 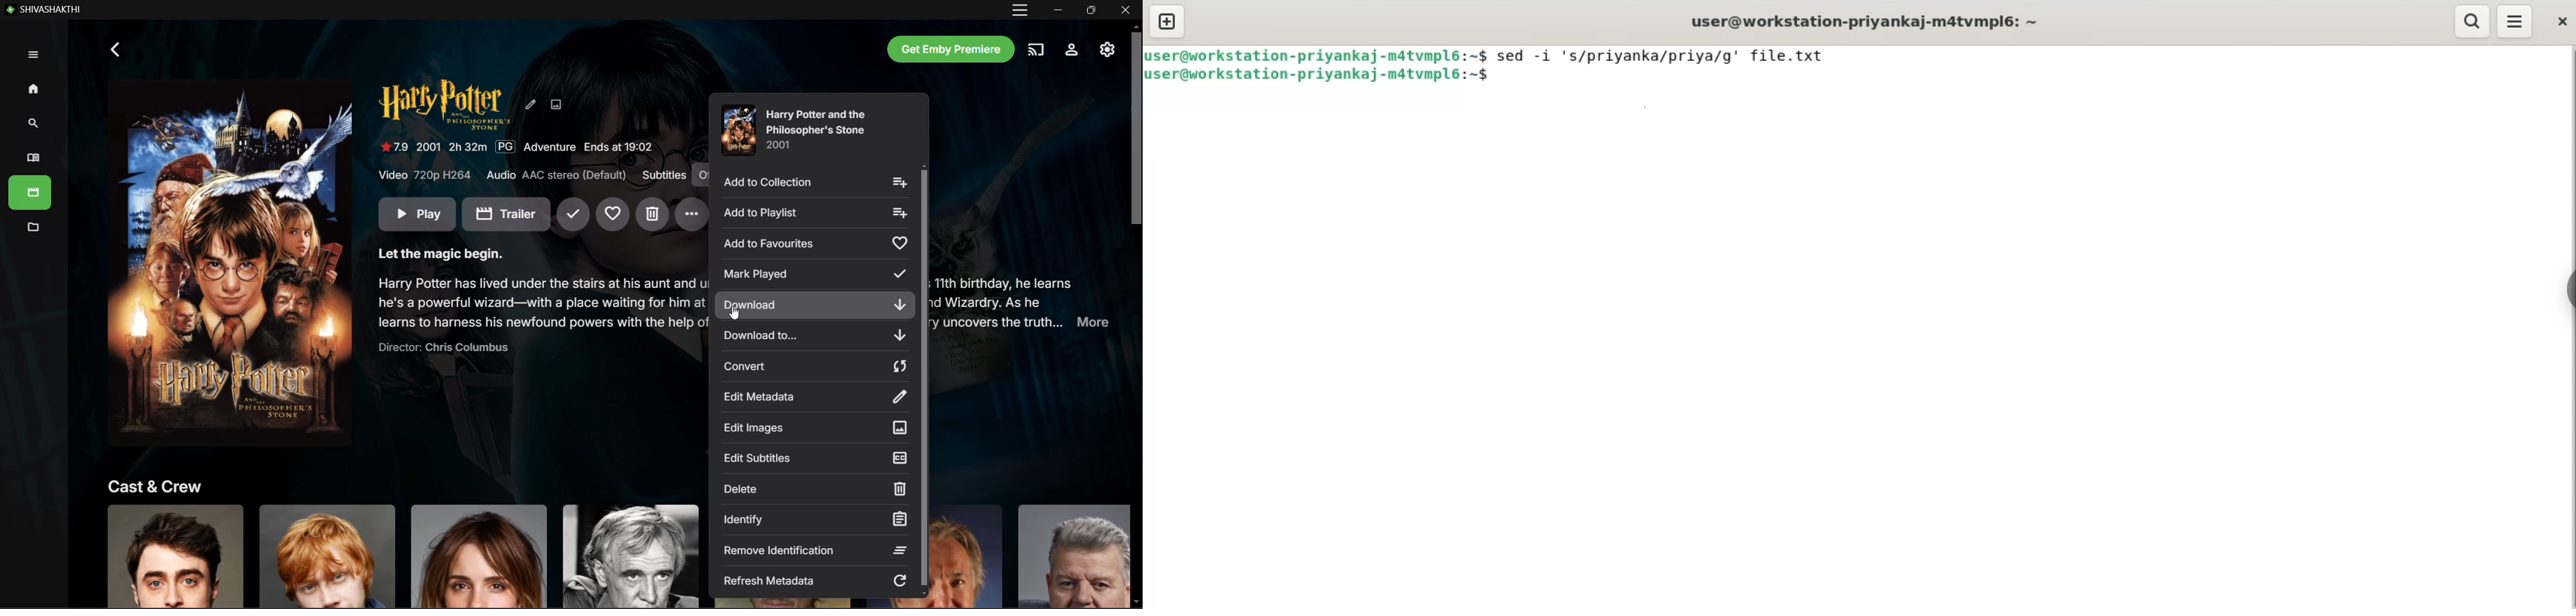 What do you see at coordinates (2474, 21) in the screenshot?
I see `search` at bounding box center [2474, 21].